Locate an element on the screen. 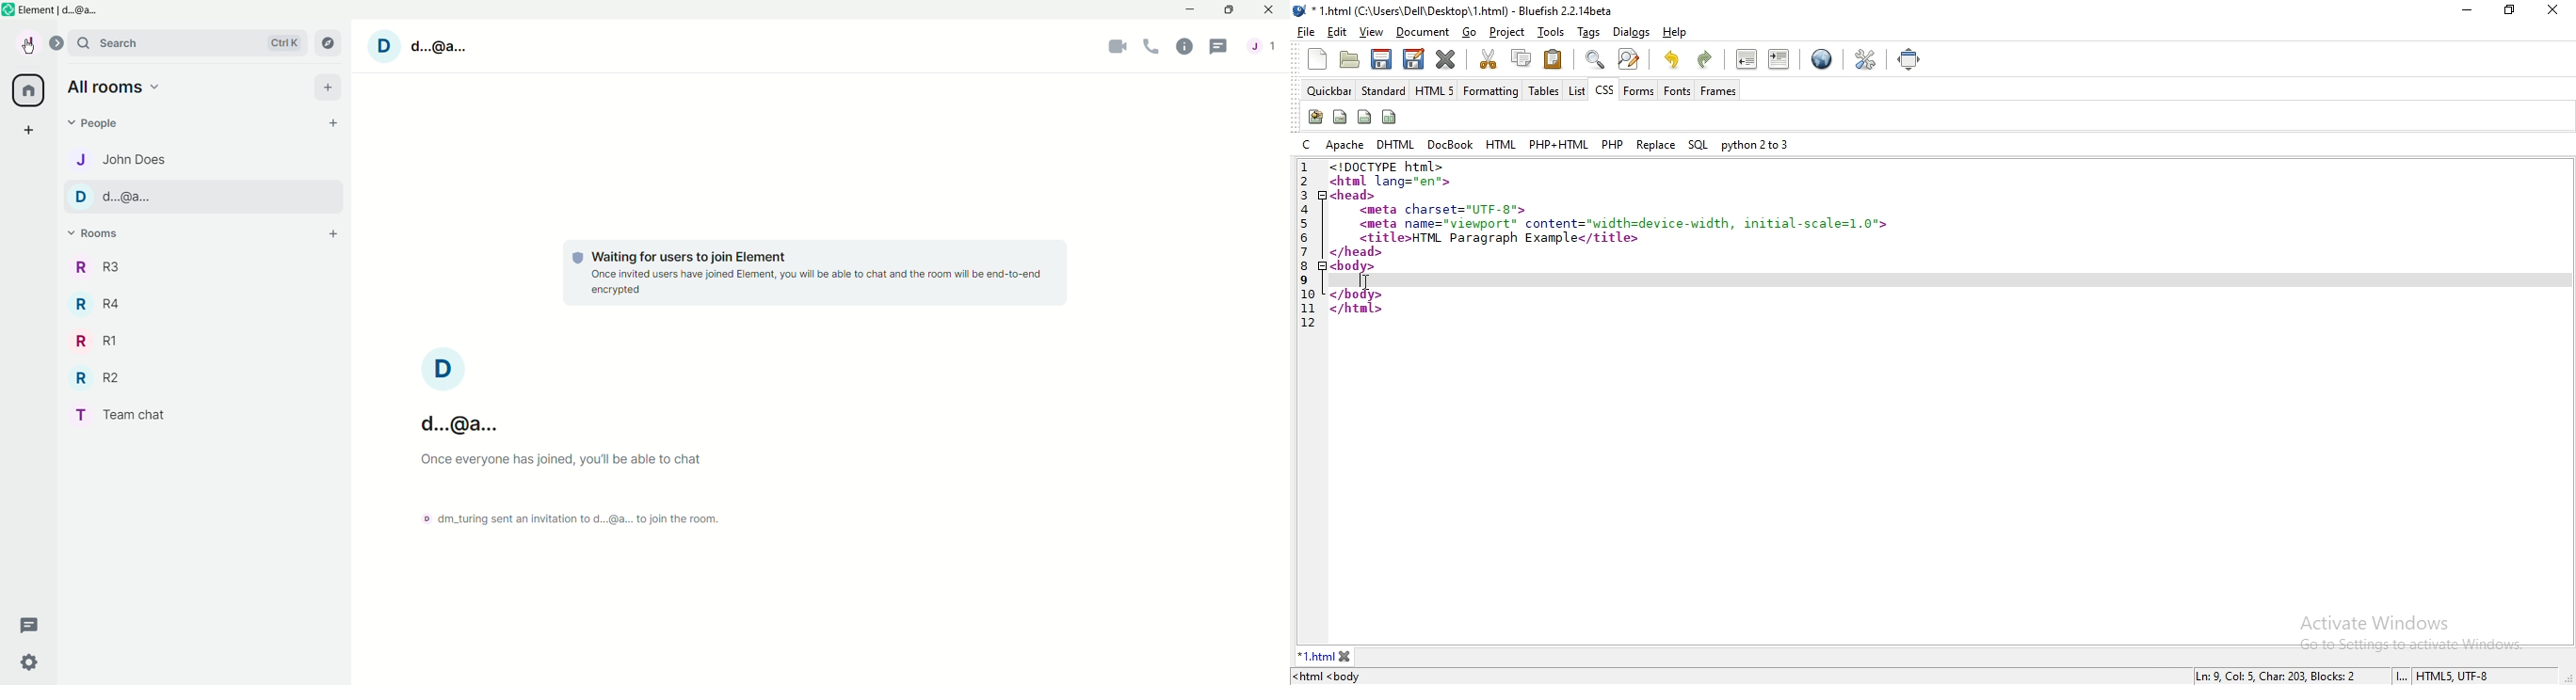  User profile picture and settings is located at coordinates (384, 47).